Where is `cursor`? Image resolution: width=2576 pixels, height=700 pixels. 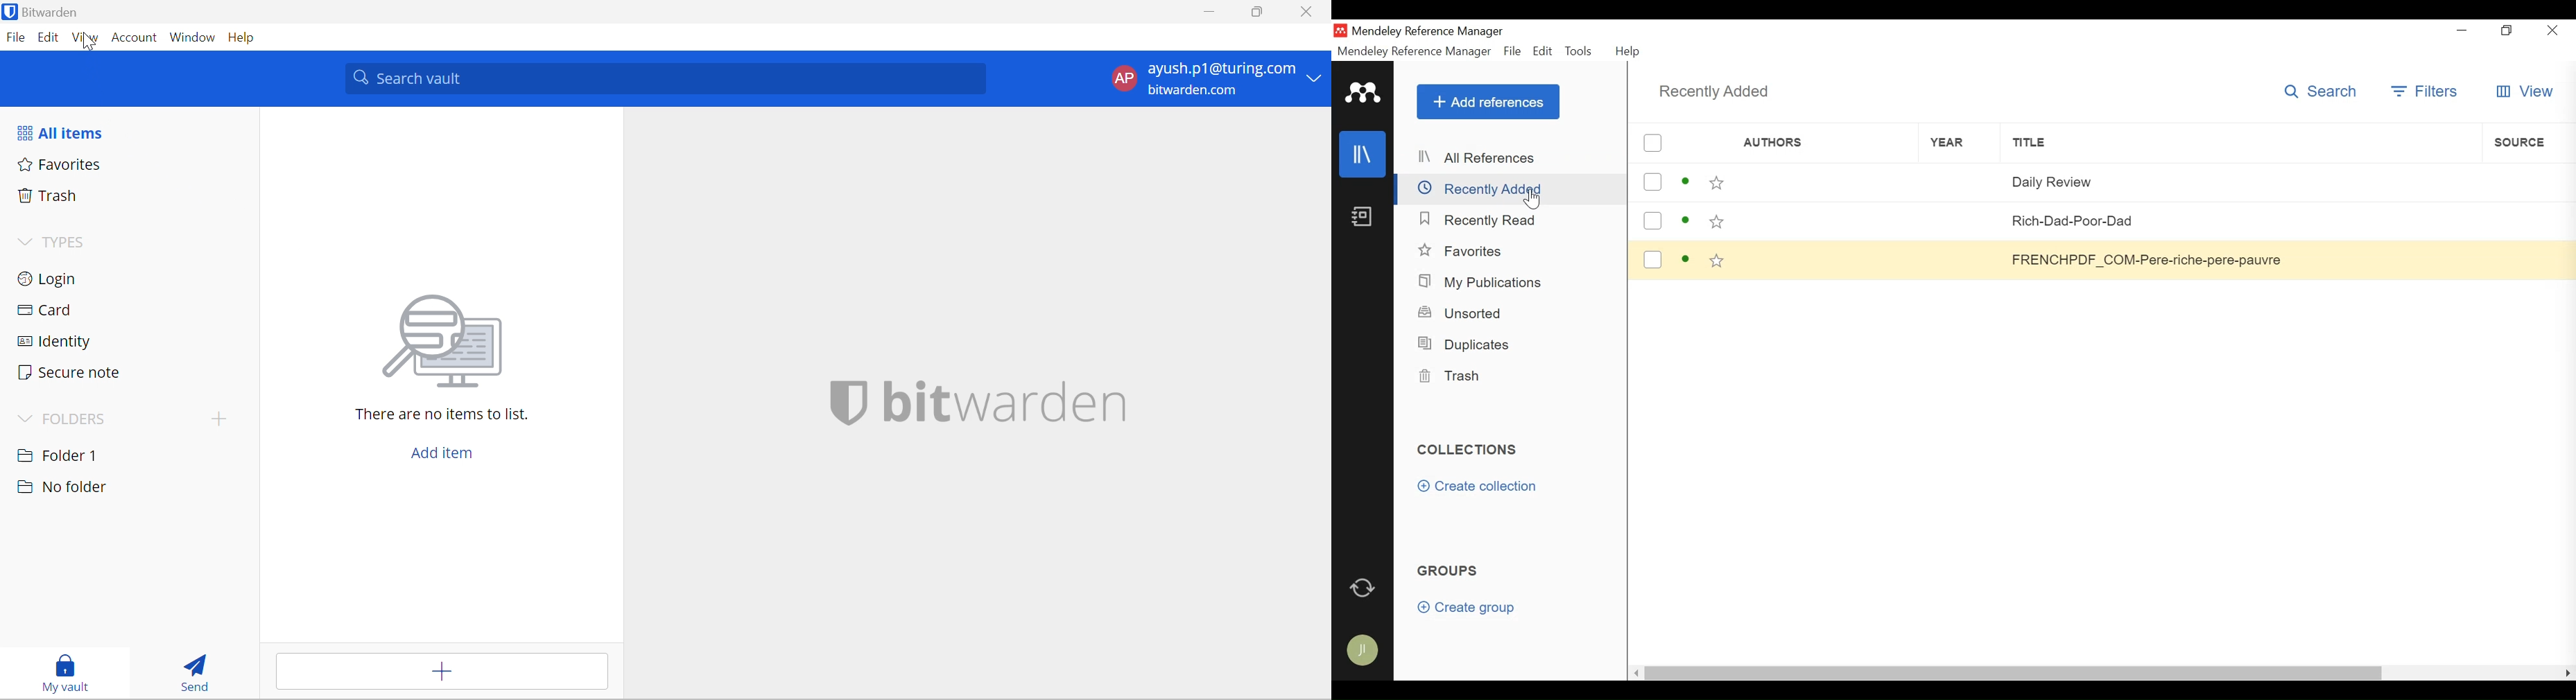
cursor is located at coordinates (85, 48).